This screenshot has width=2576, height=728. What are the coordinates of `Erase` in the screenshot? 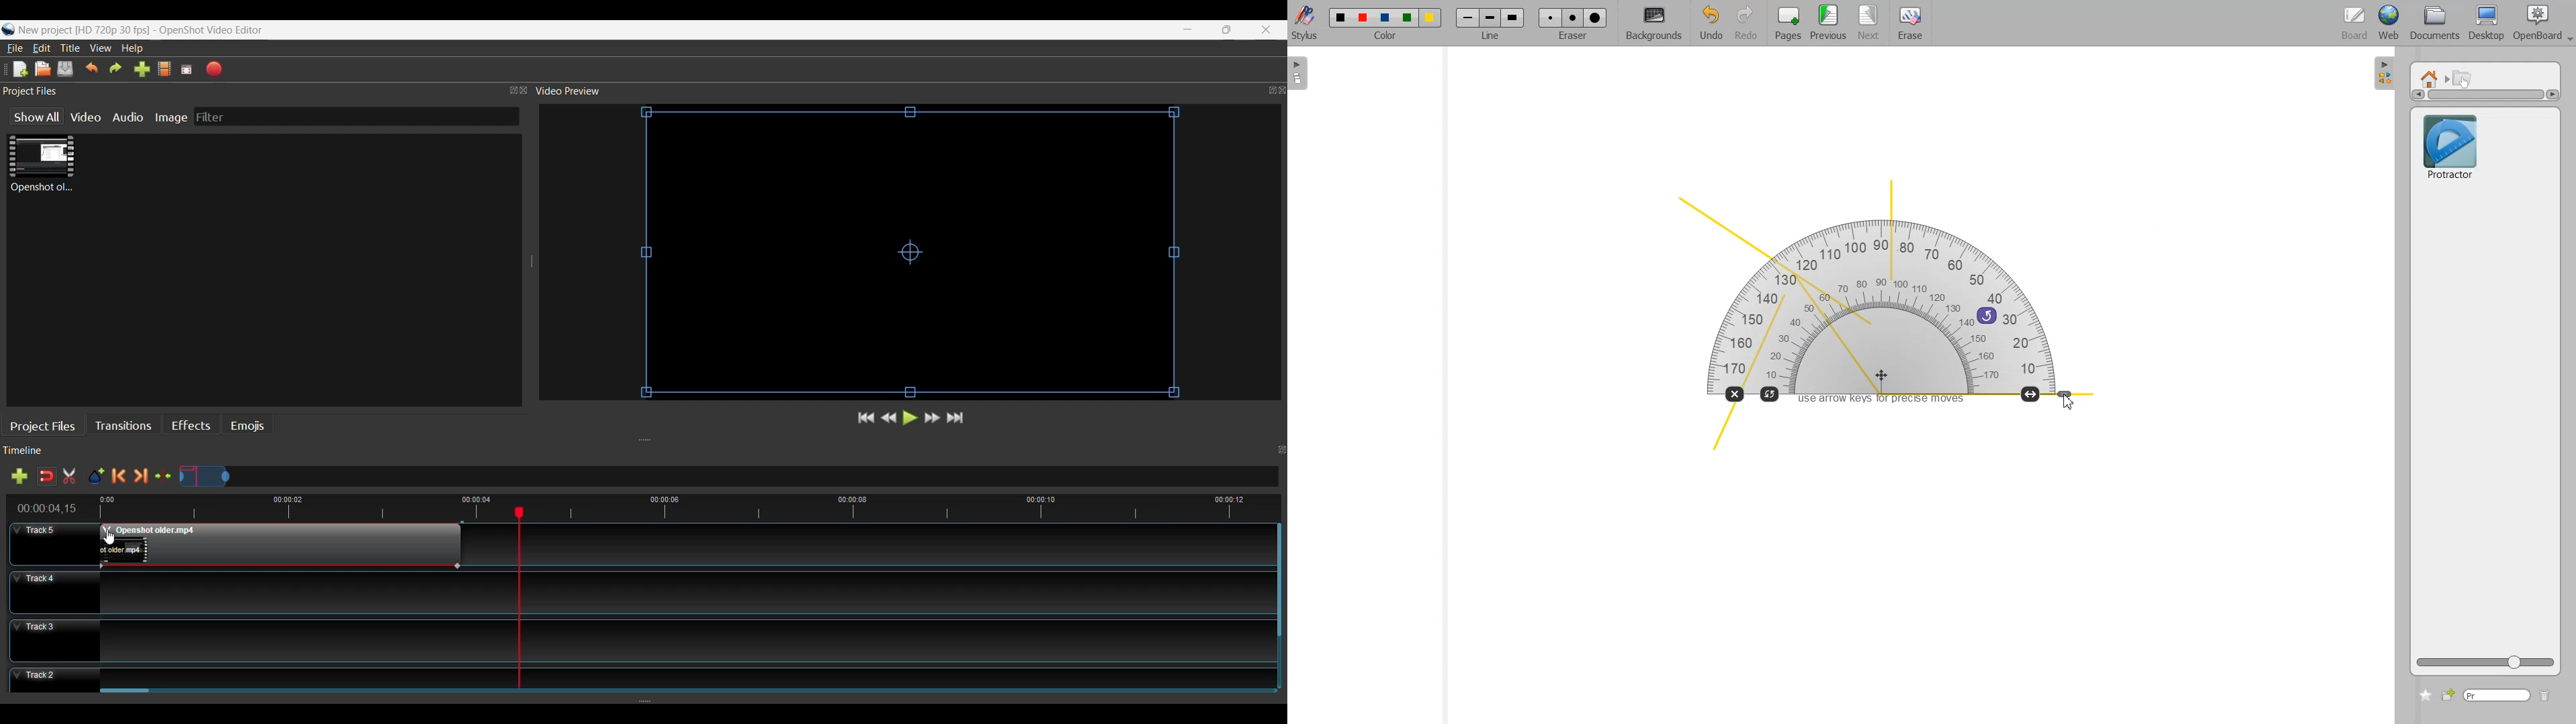 It's located at (1909, 24).